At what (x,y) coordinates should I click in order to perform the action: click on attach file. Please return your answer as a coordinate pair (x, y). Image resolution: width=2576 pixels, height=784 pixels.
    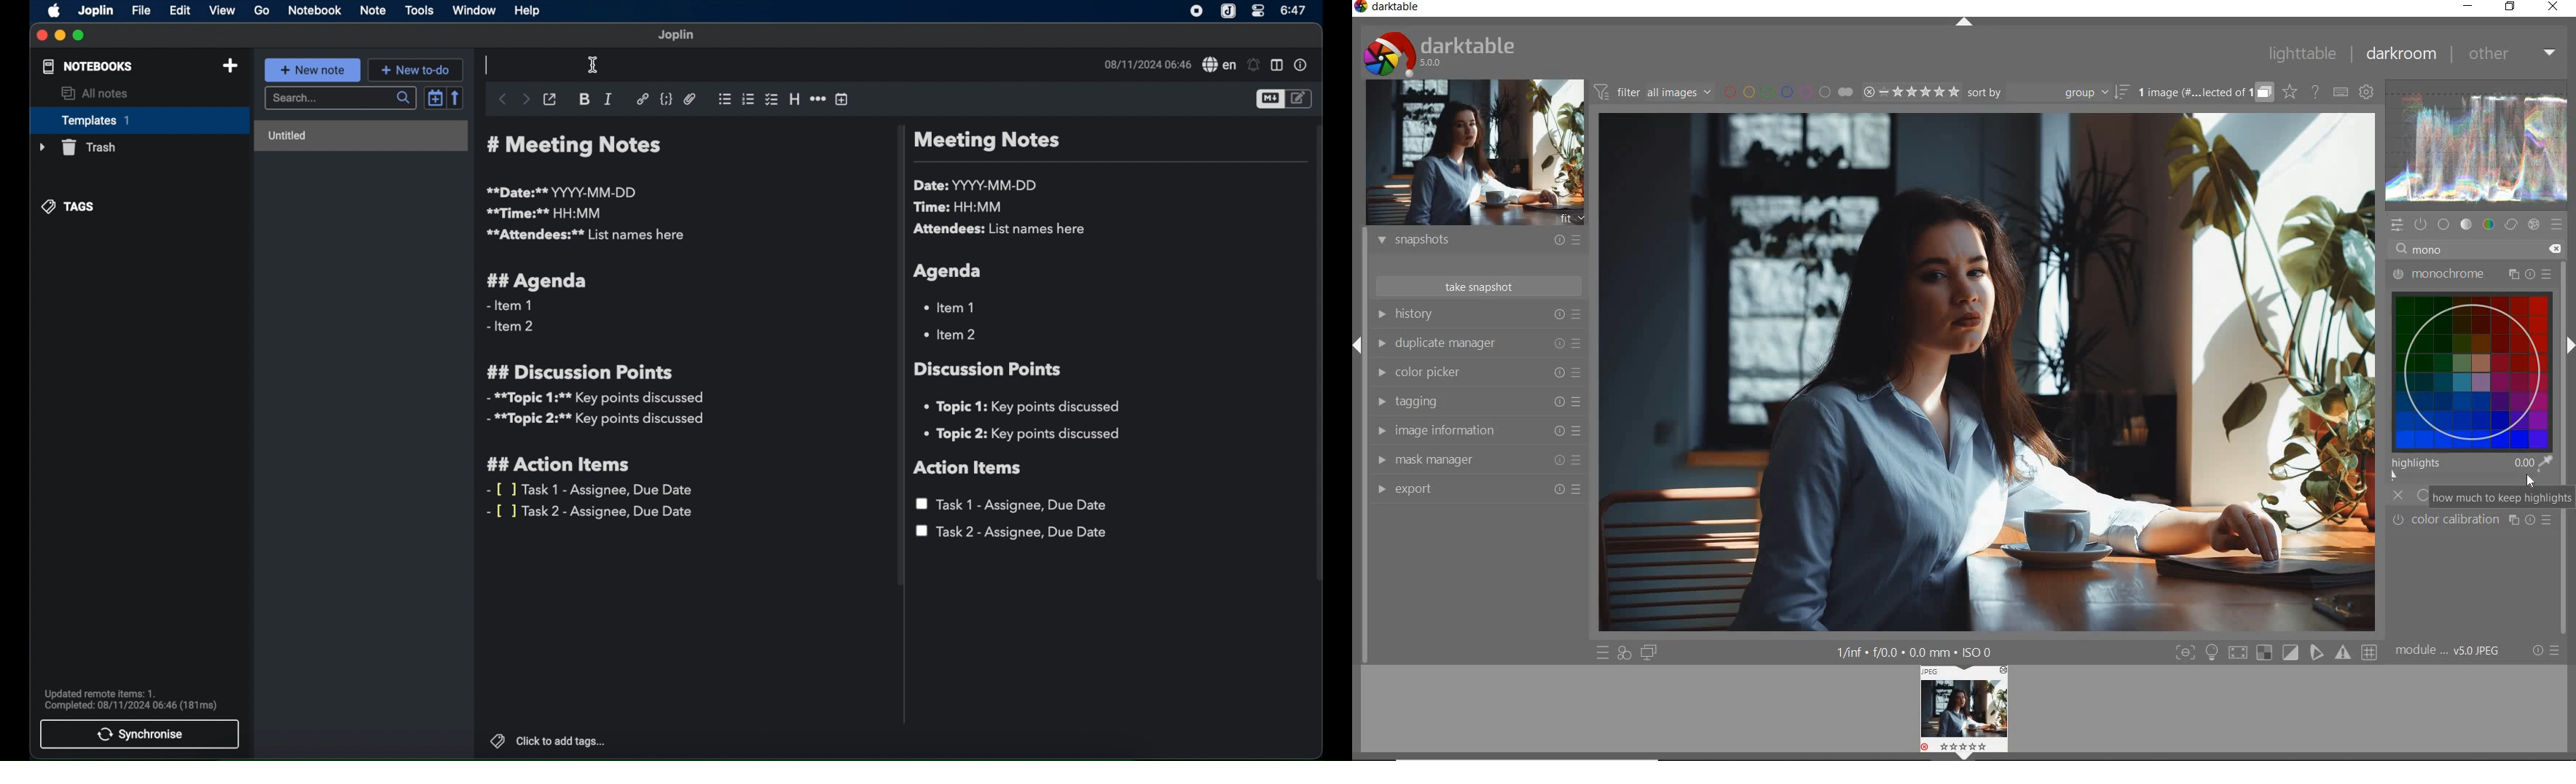
    Looking at the image, I should click on (690, 99).